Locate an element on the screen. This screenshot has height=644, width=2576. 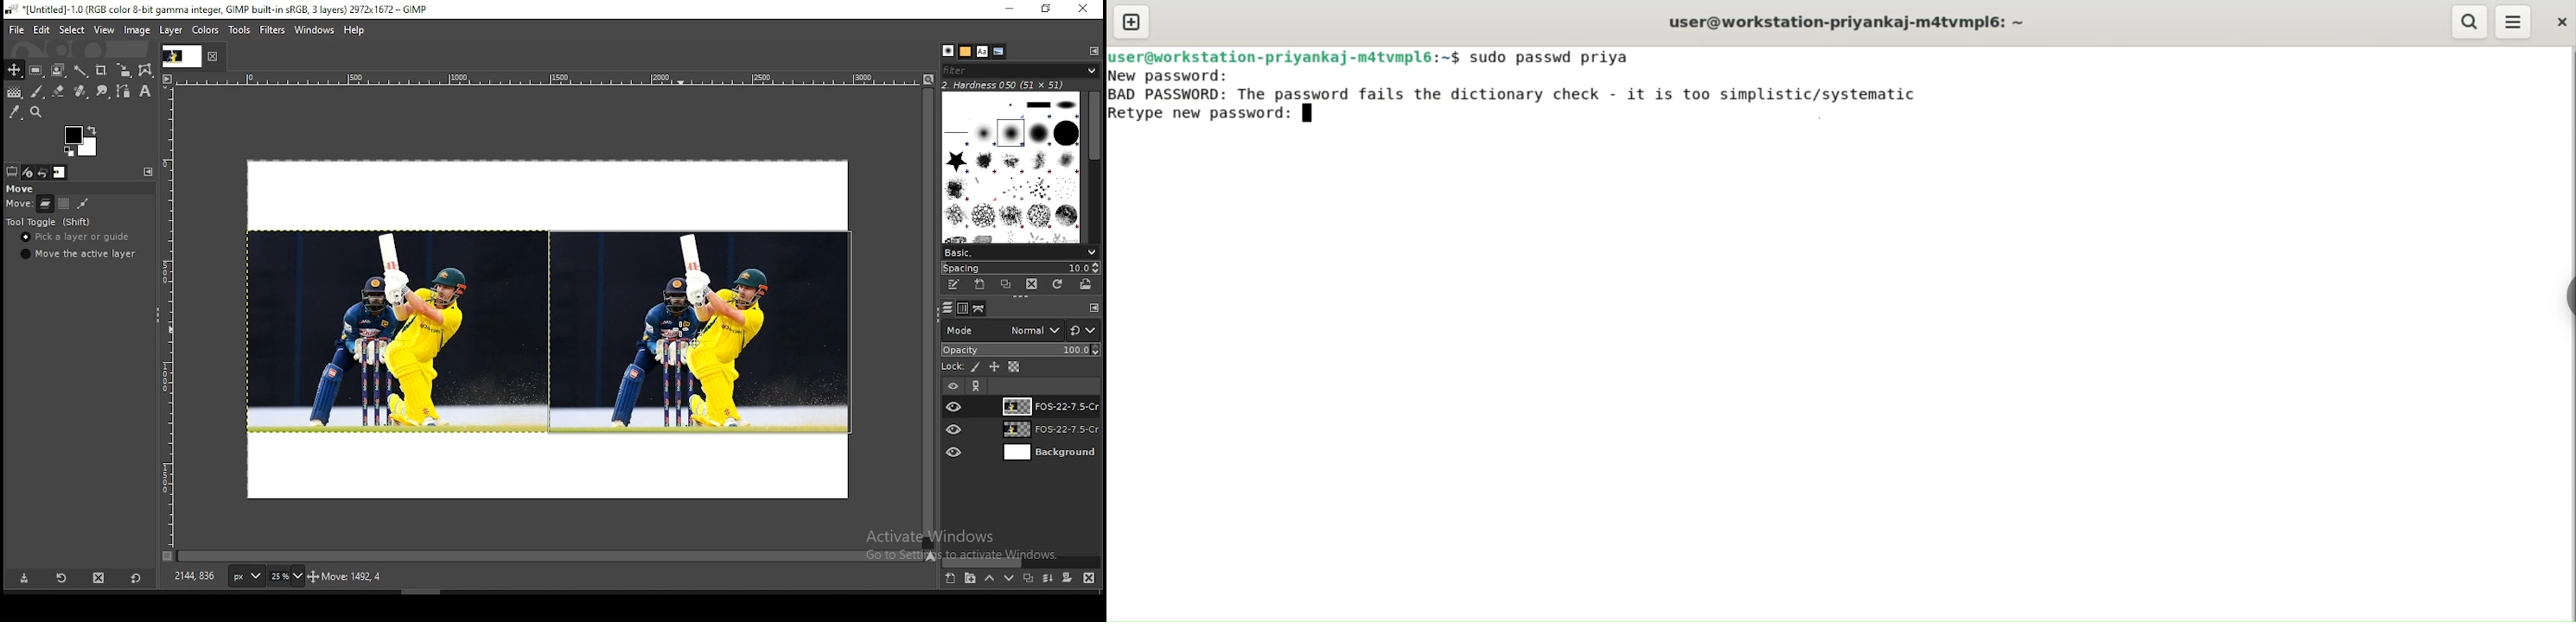
move is located at coordinates (19, 206).